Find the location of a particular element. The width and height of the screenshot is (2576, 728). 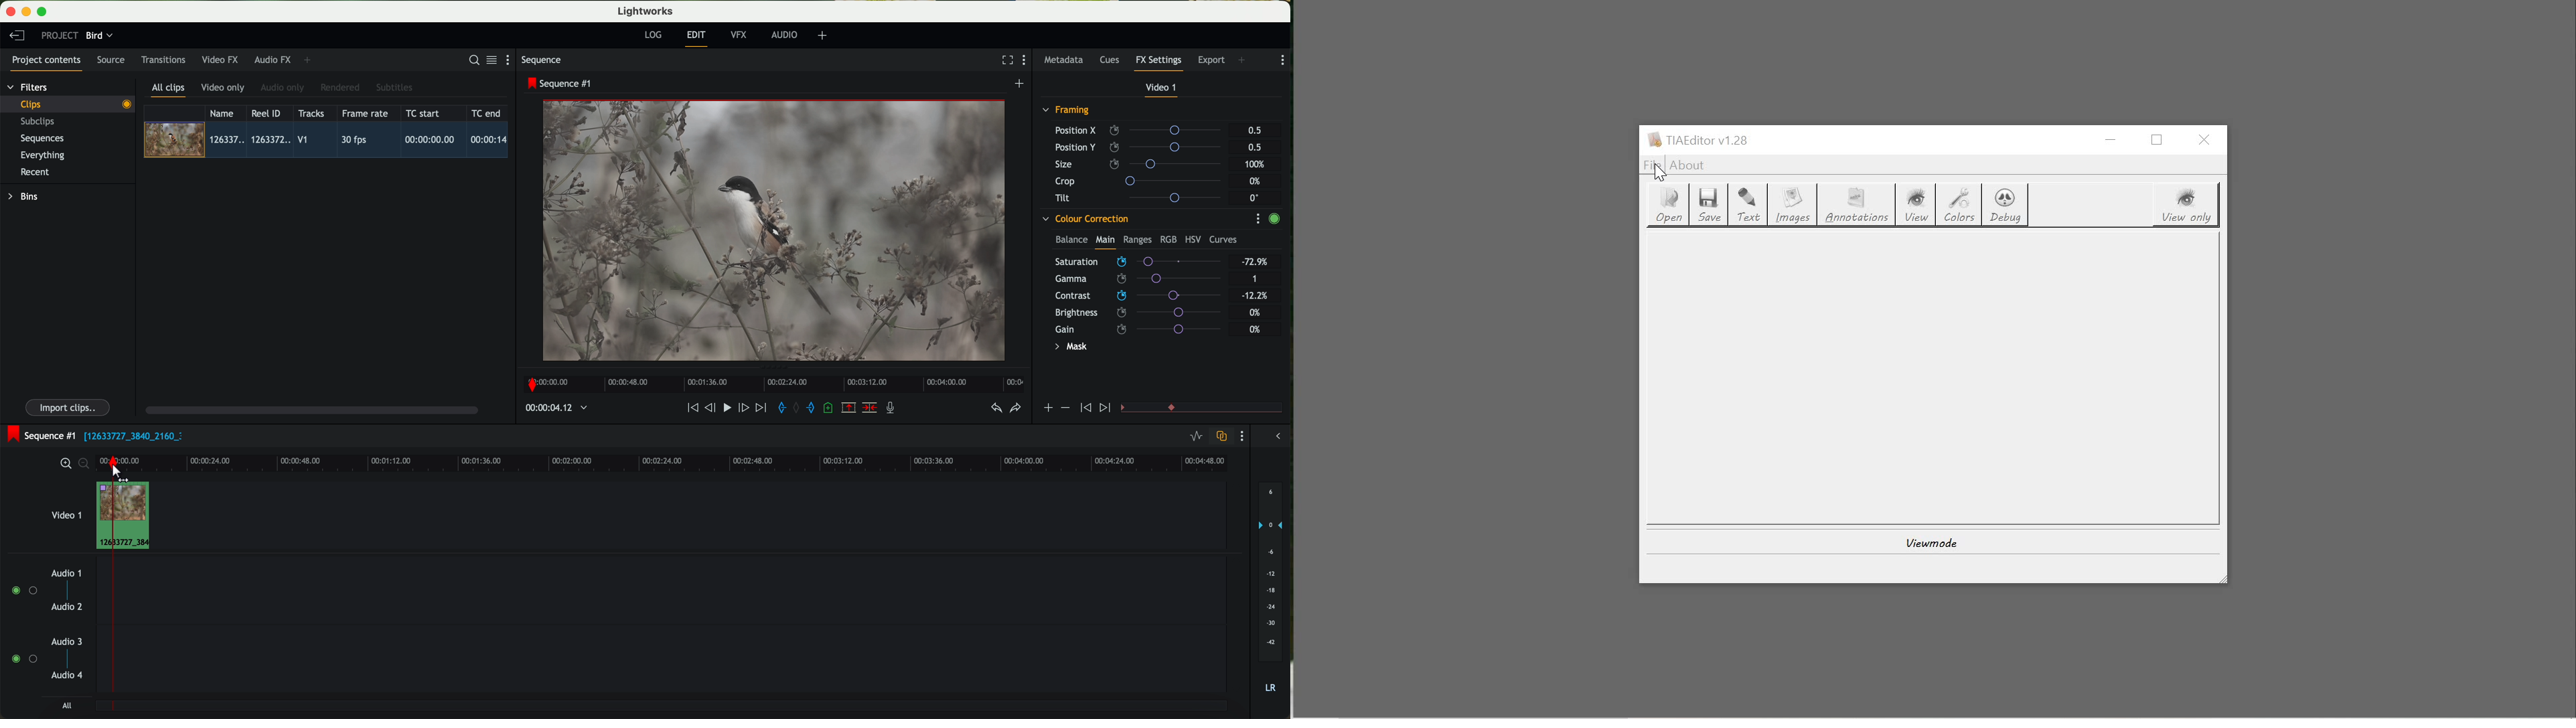

icon is located at coordinates (1065, 408).